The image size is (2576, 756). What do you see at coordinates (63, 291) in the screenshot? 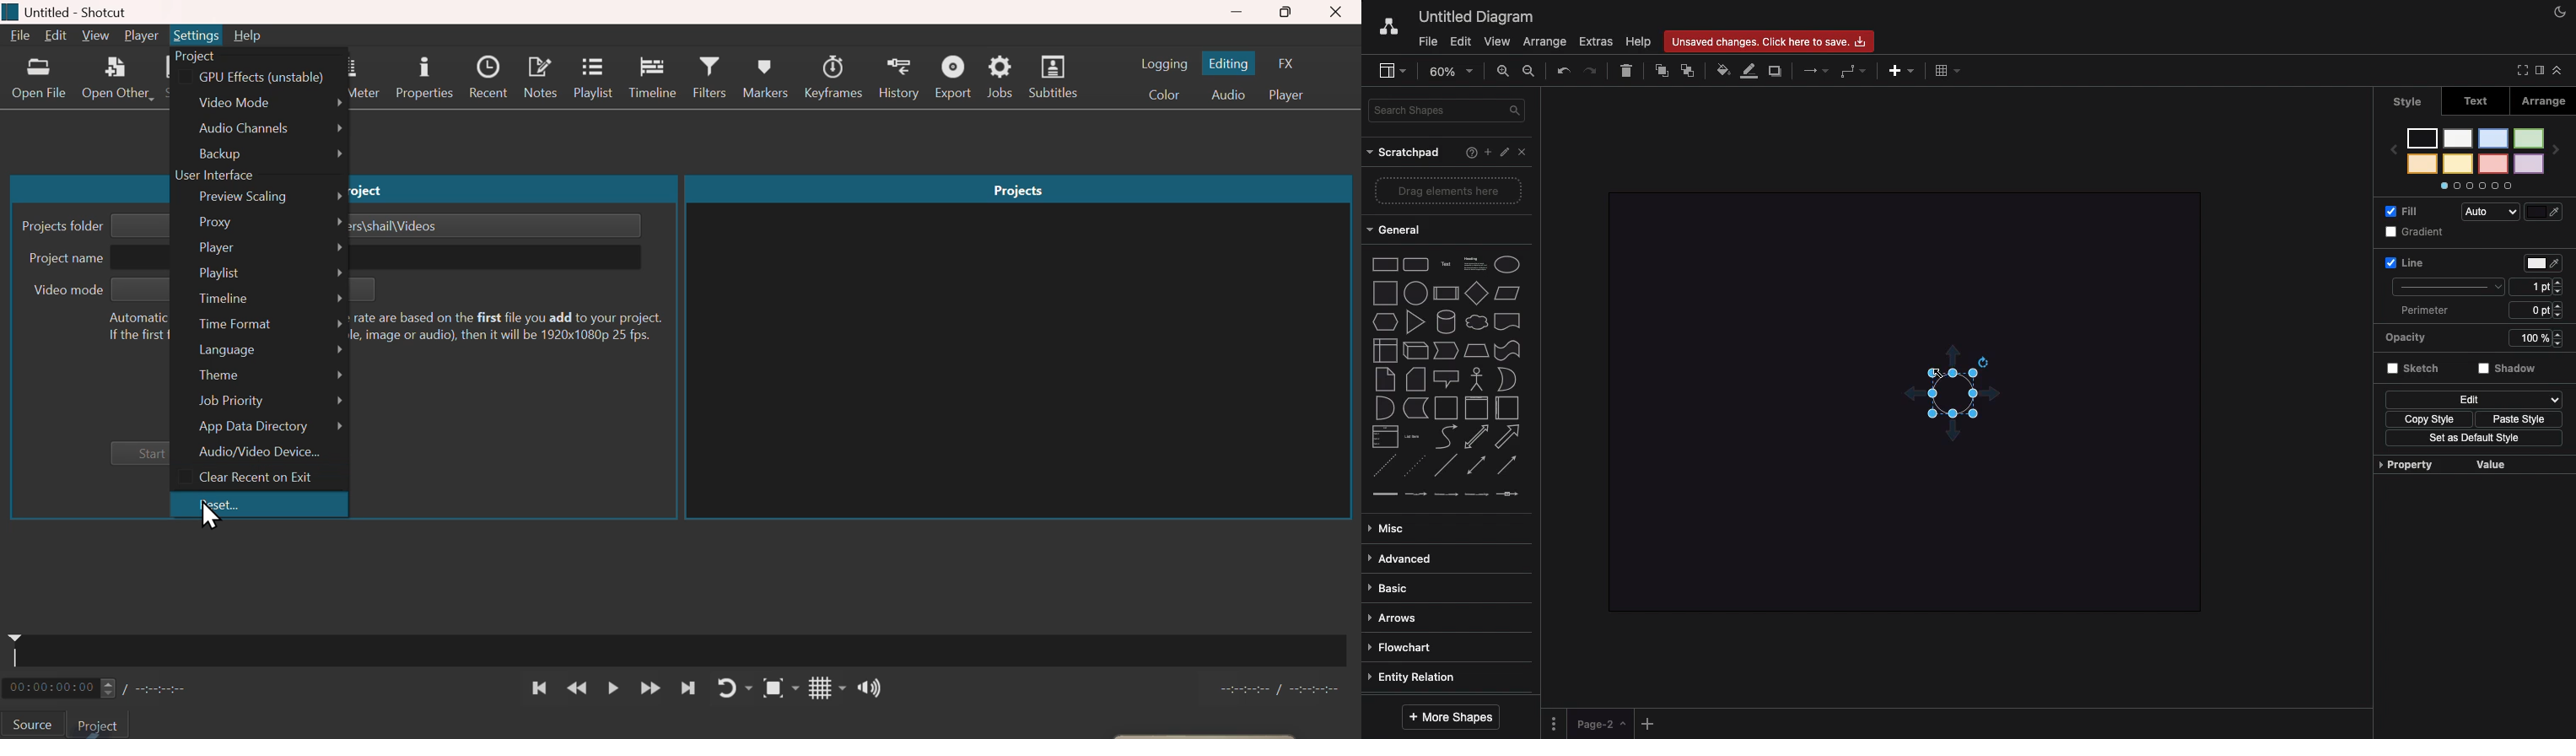
I see `video made` at bounding box center [63, 291].